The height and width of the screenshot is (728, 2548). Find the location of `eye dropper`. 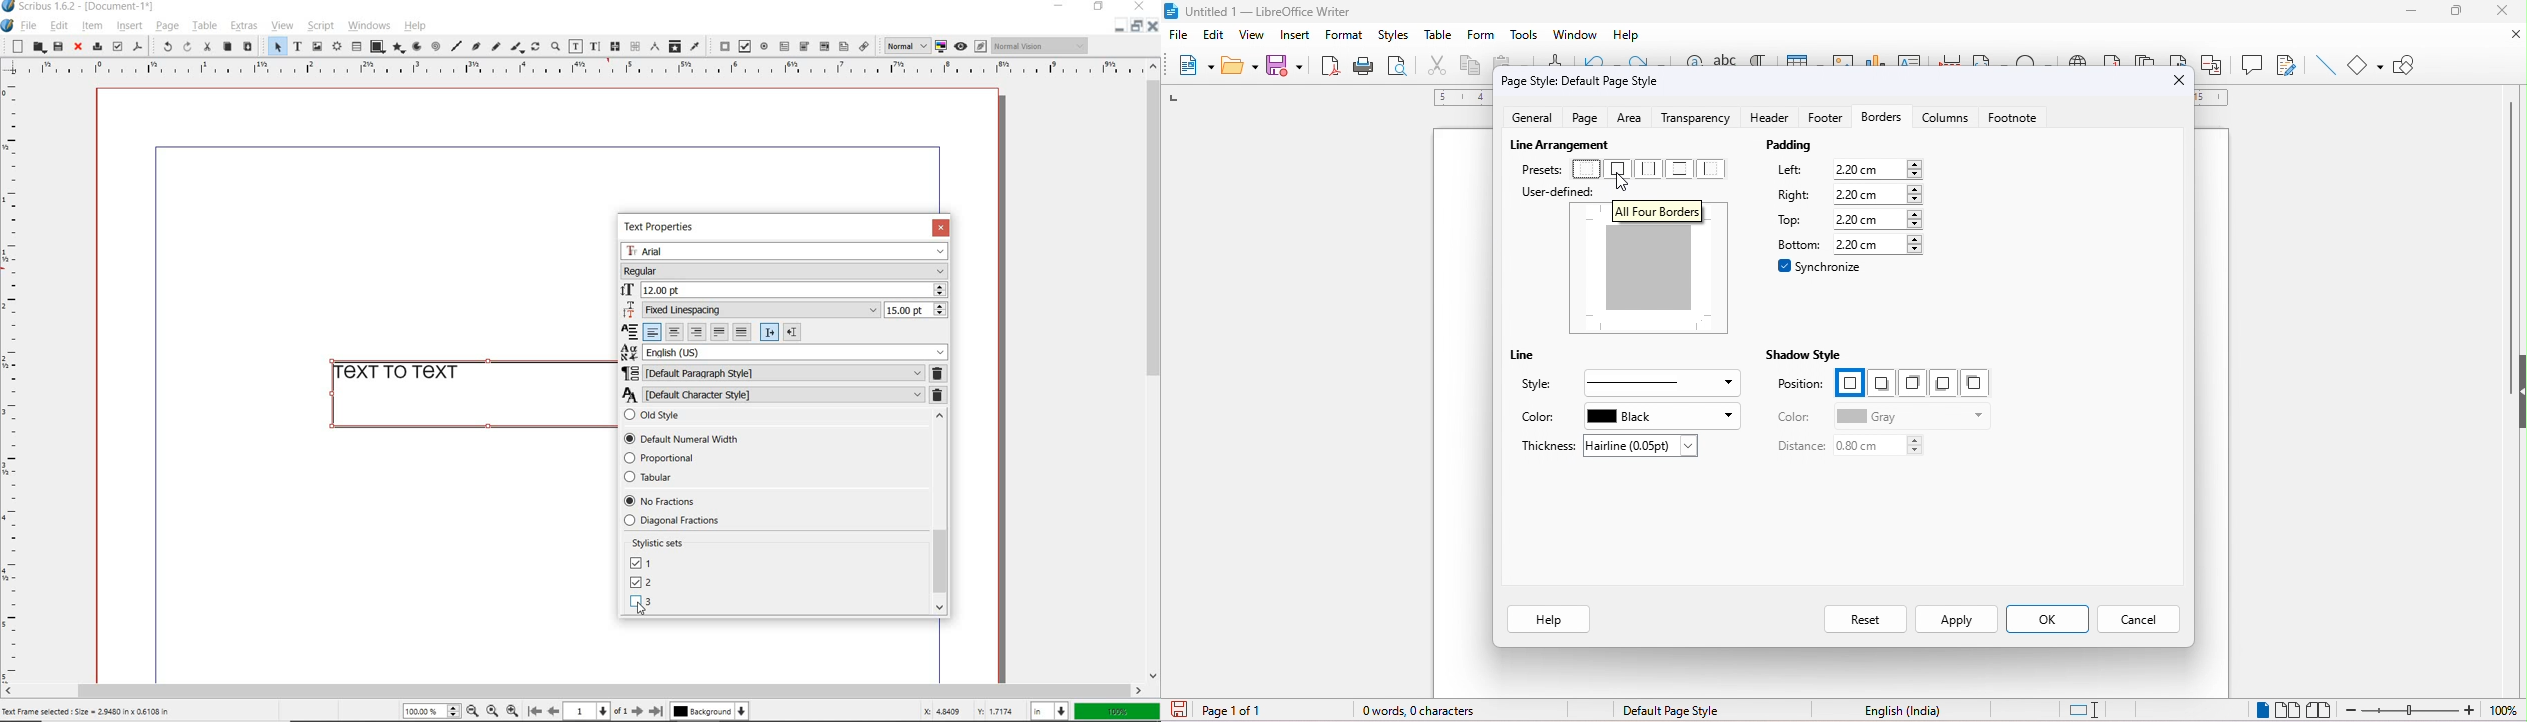

eye dropper is located at coordinates (696, 46).